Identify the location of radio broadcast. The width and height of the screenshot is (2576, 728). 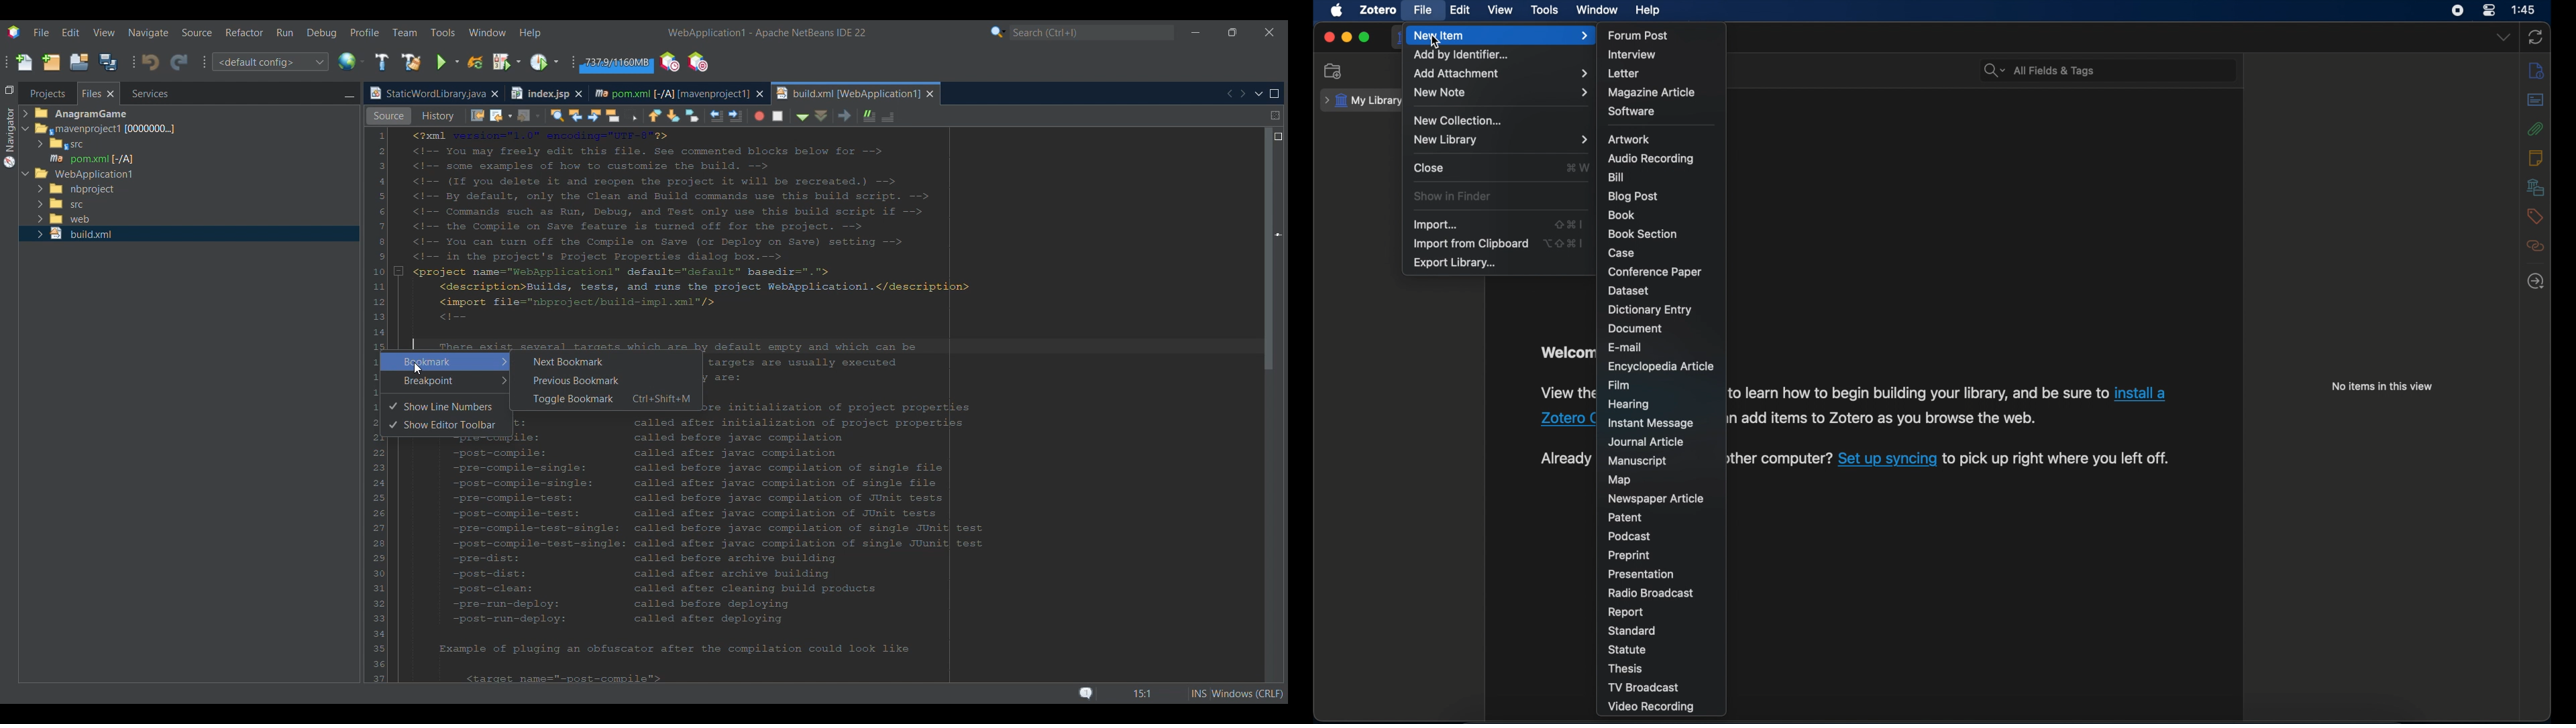
(1650, 593).